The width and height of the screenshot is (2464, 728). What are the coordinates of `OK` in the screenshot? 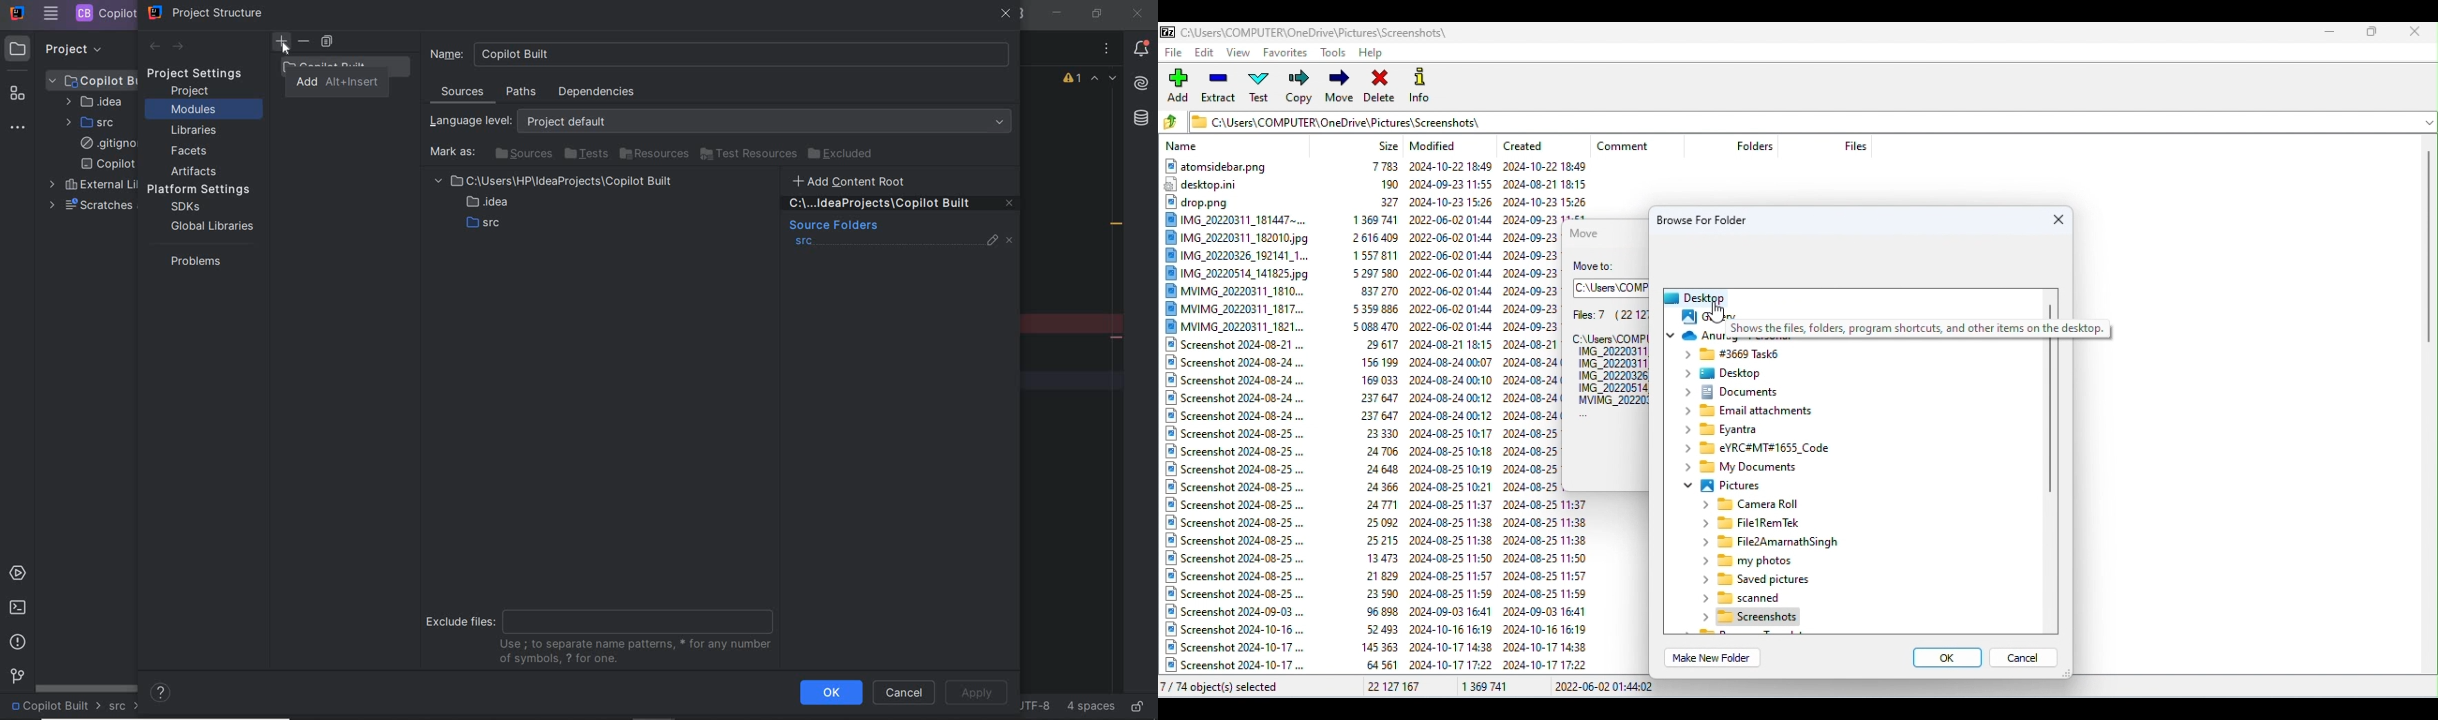 It's located at (1941, 660).